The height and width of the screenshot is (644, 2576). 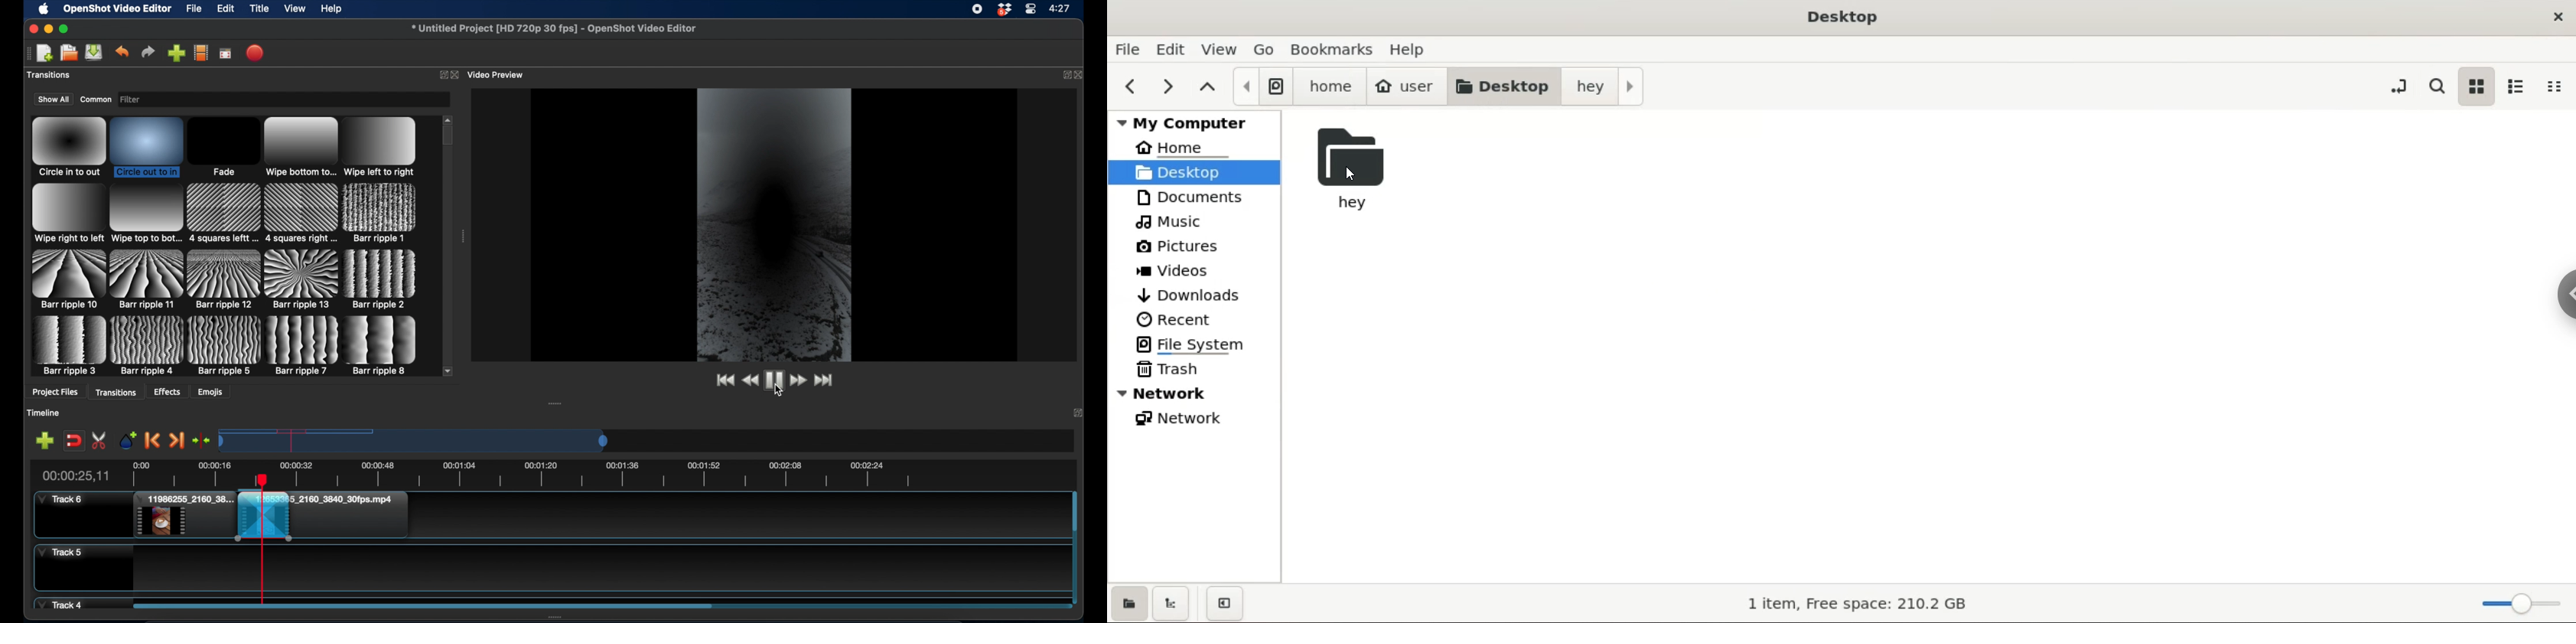 I want to click on redo, so click(x=148, y=52).